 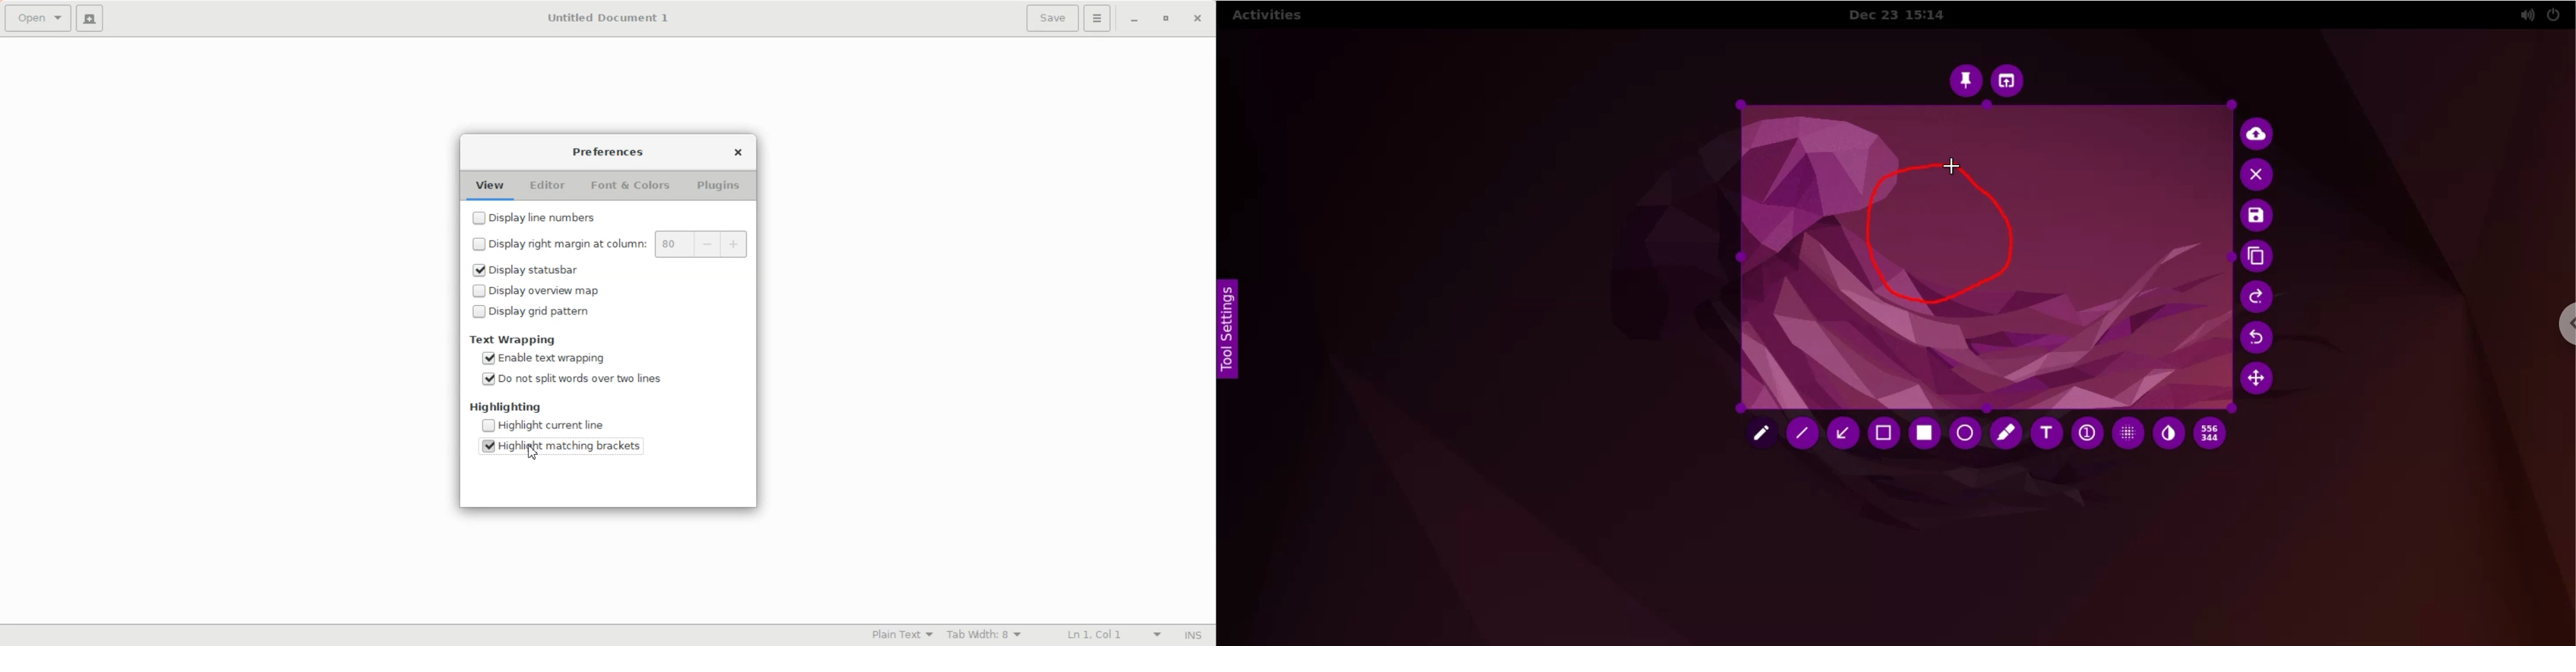 I want to click on Cursor, so click(x=533, y=453).